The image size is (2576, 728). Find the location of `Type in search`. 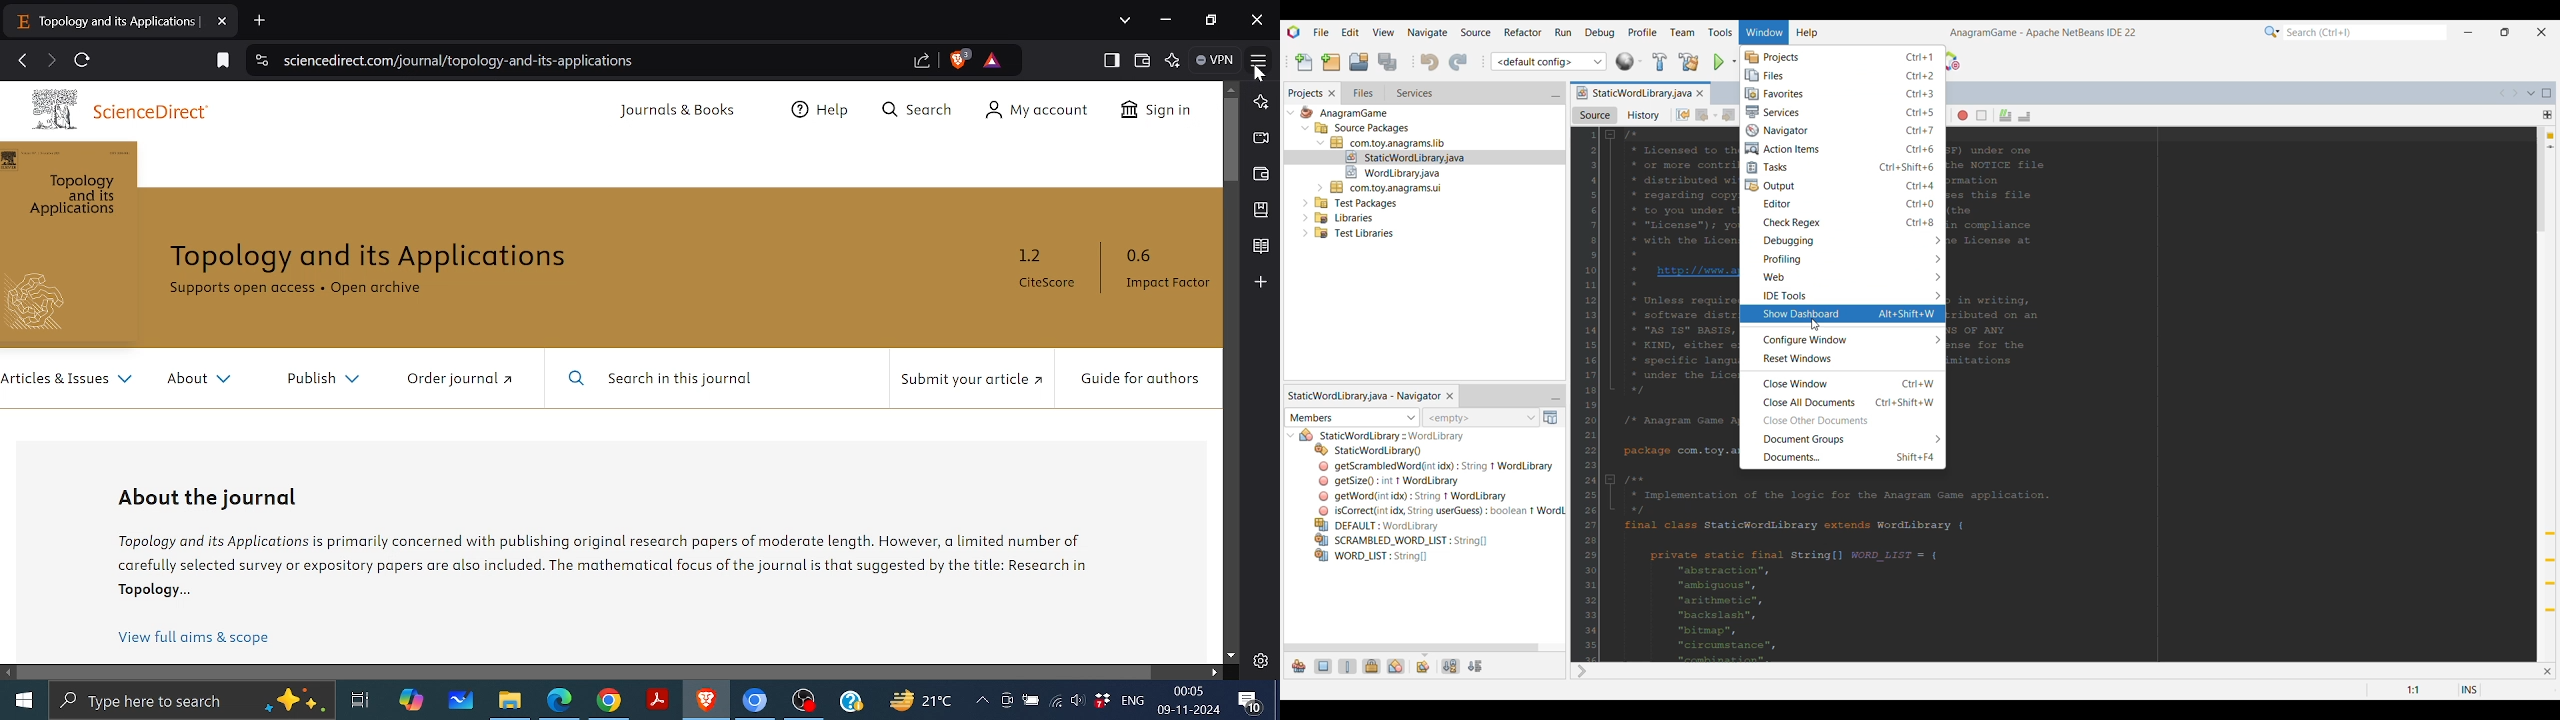

Type in search is located at coordinates (2365, 32).